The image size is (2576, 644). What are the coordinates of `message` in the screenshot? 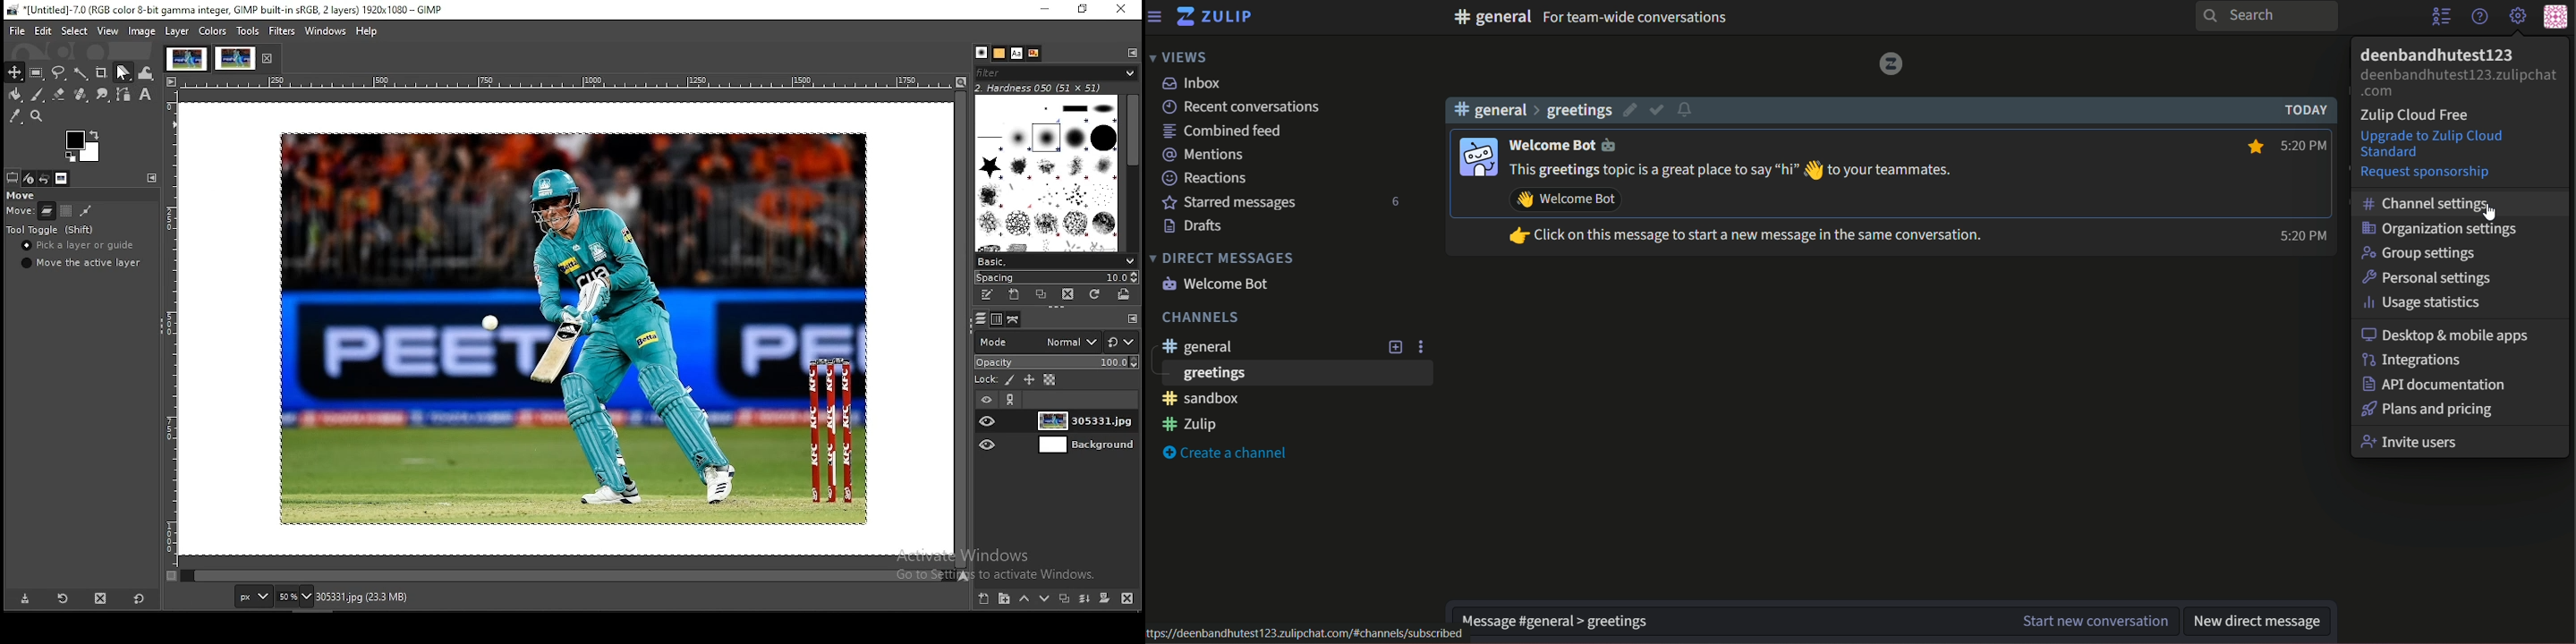 It's located at (1760, 205).